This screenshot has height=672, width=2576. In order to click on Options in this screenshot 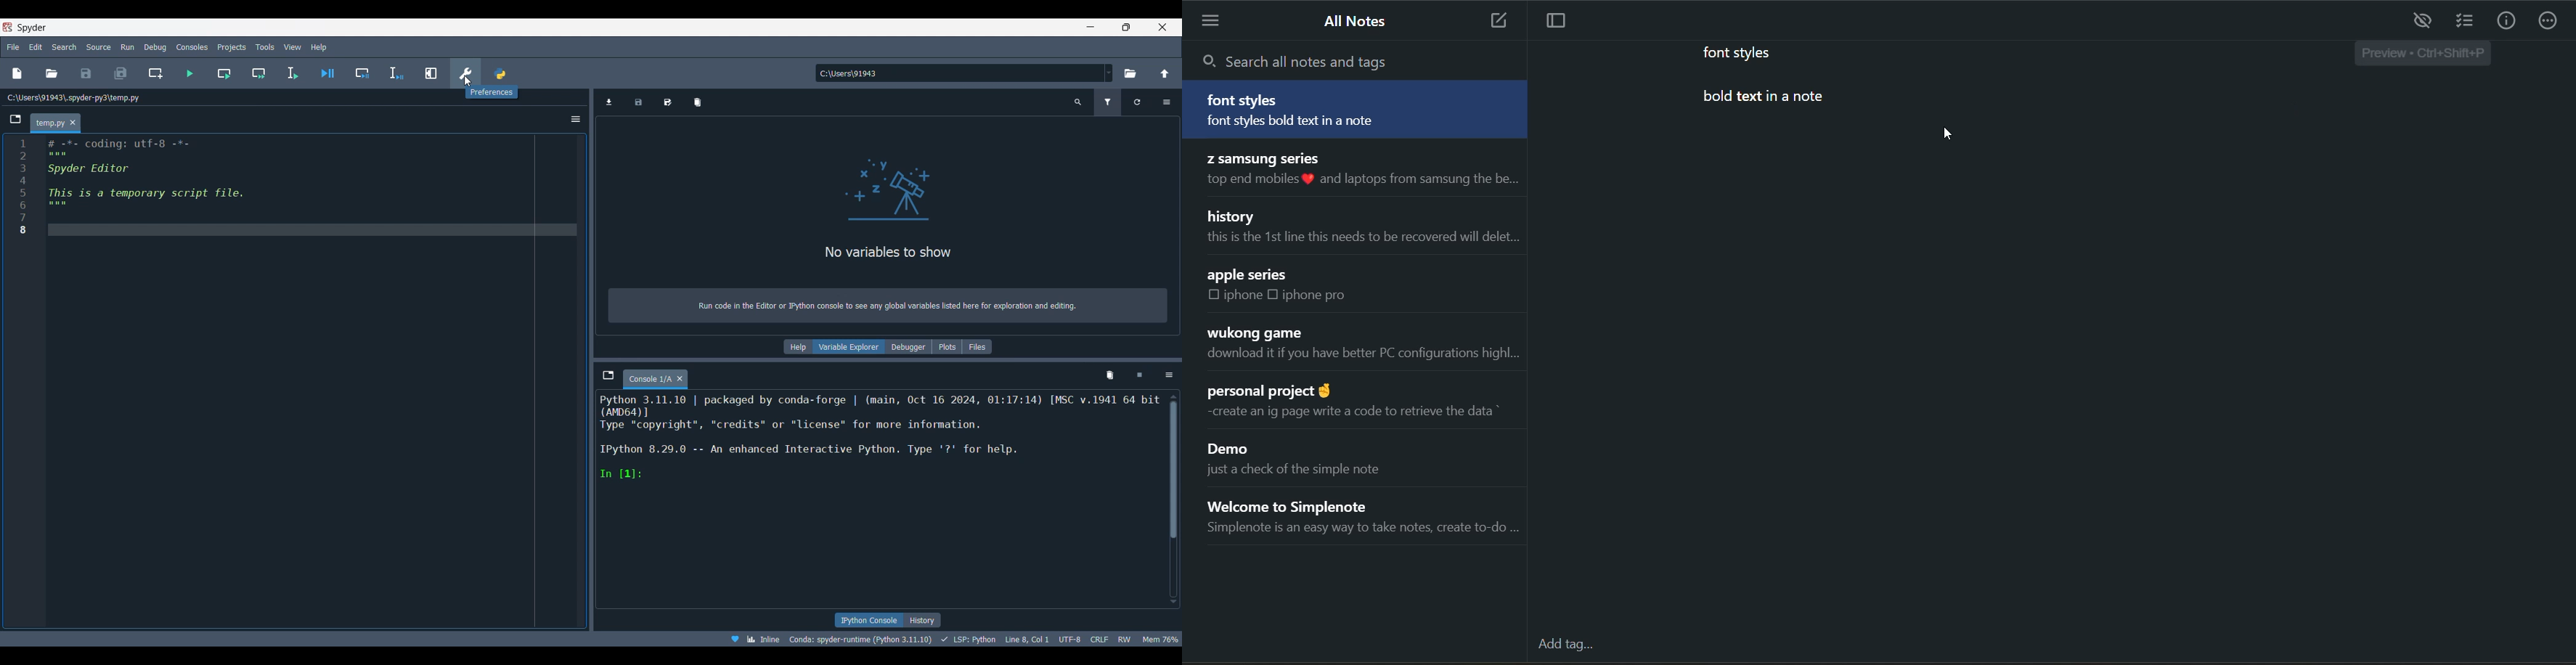, I will do `click(1166, 102)`.